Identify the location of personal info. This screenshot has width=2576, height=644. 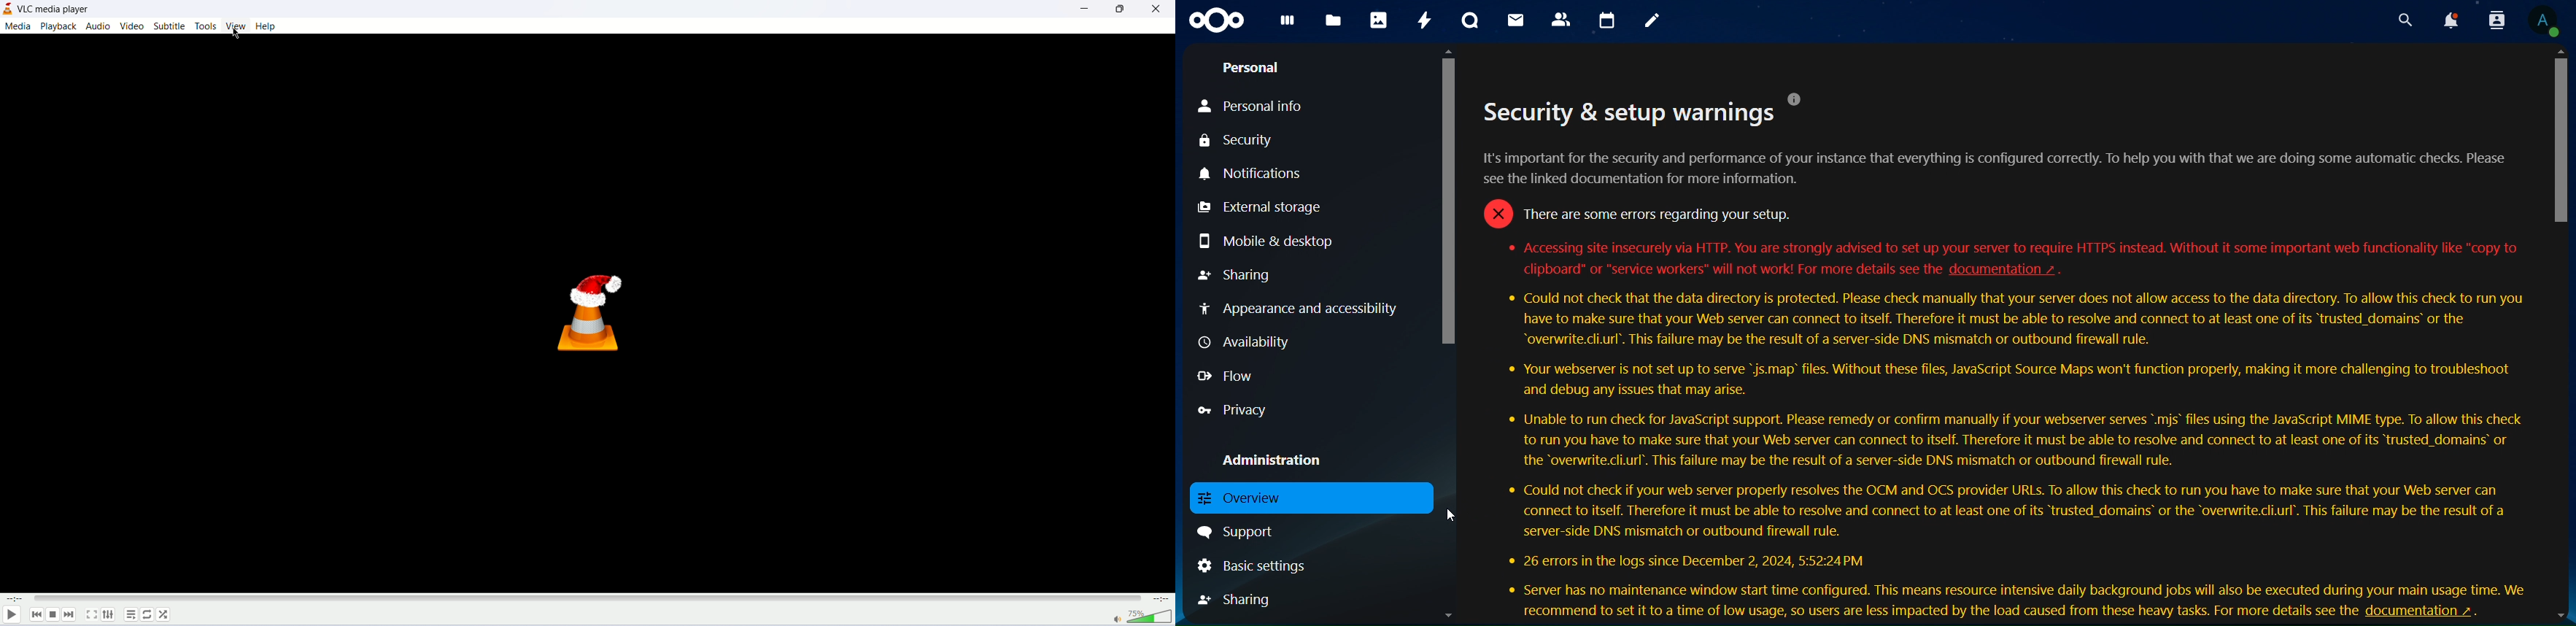
(1256, 103).